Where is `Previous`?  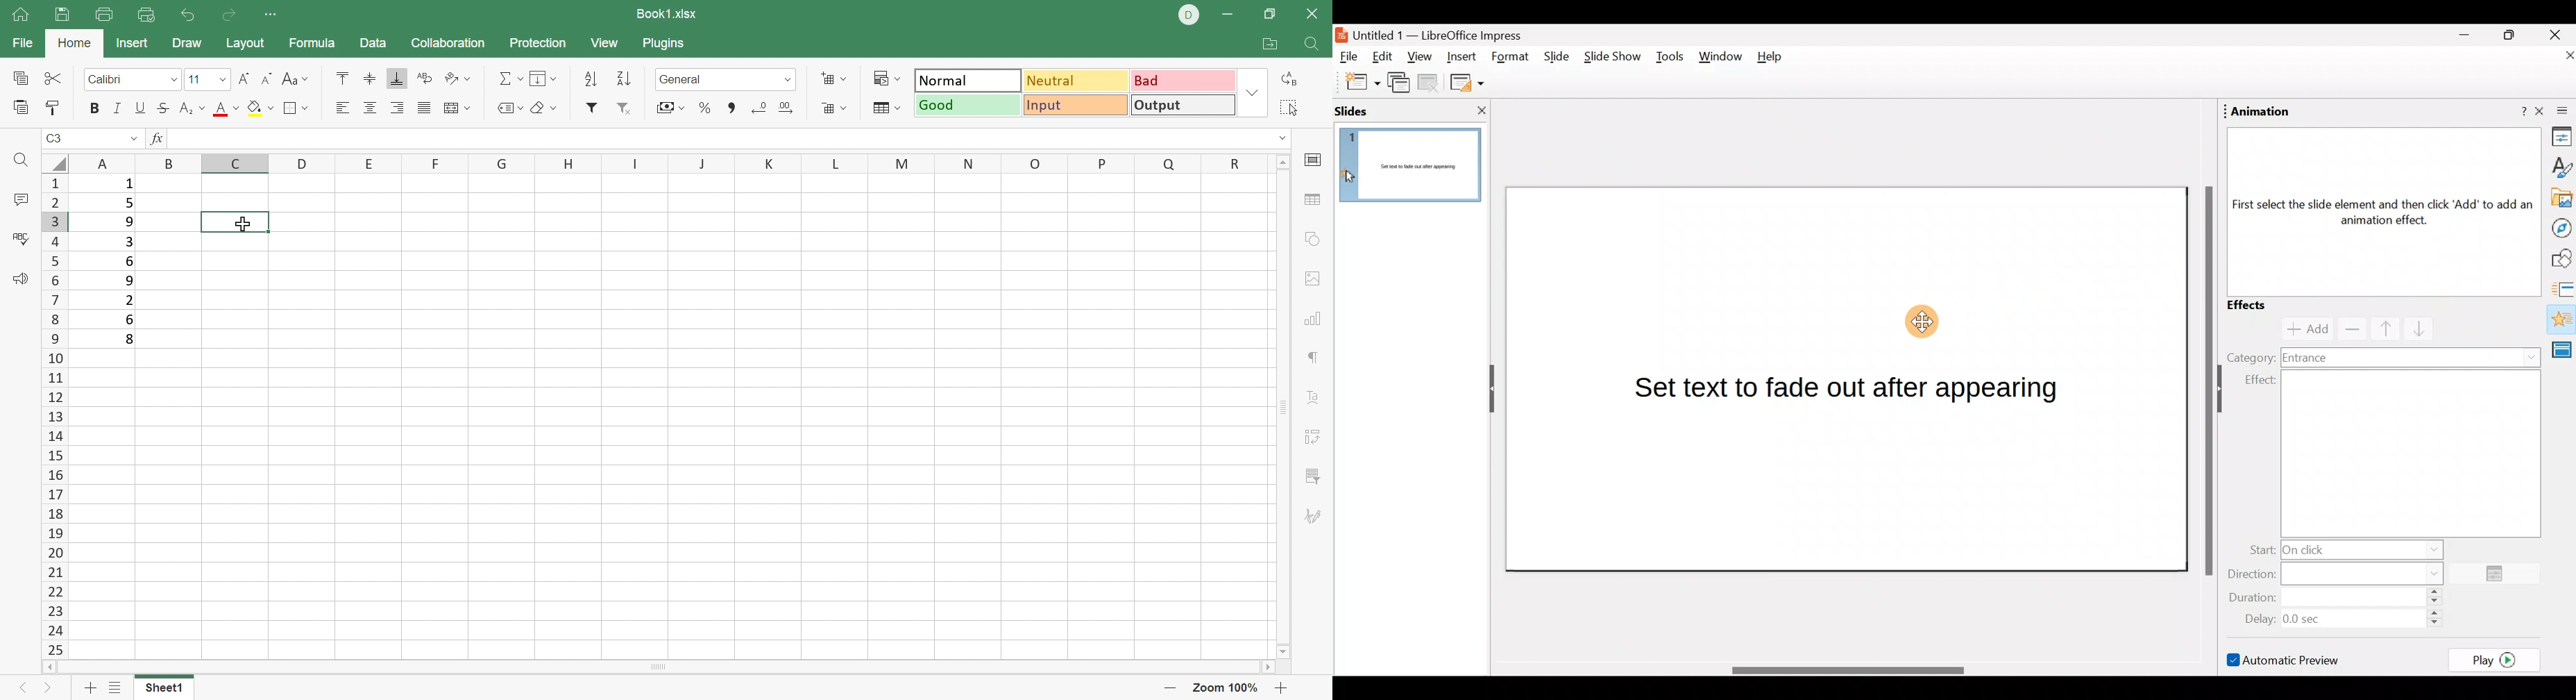
Previous is located at coordinates (18, 690).